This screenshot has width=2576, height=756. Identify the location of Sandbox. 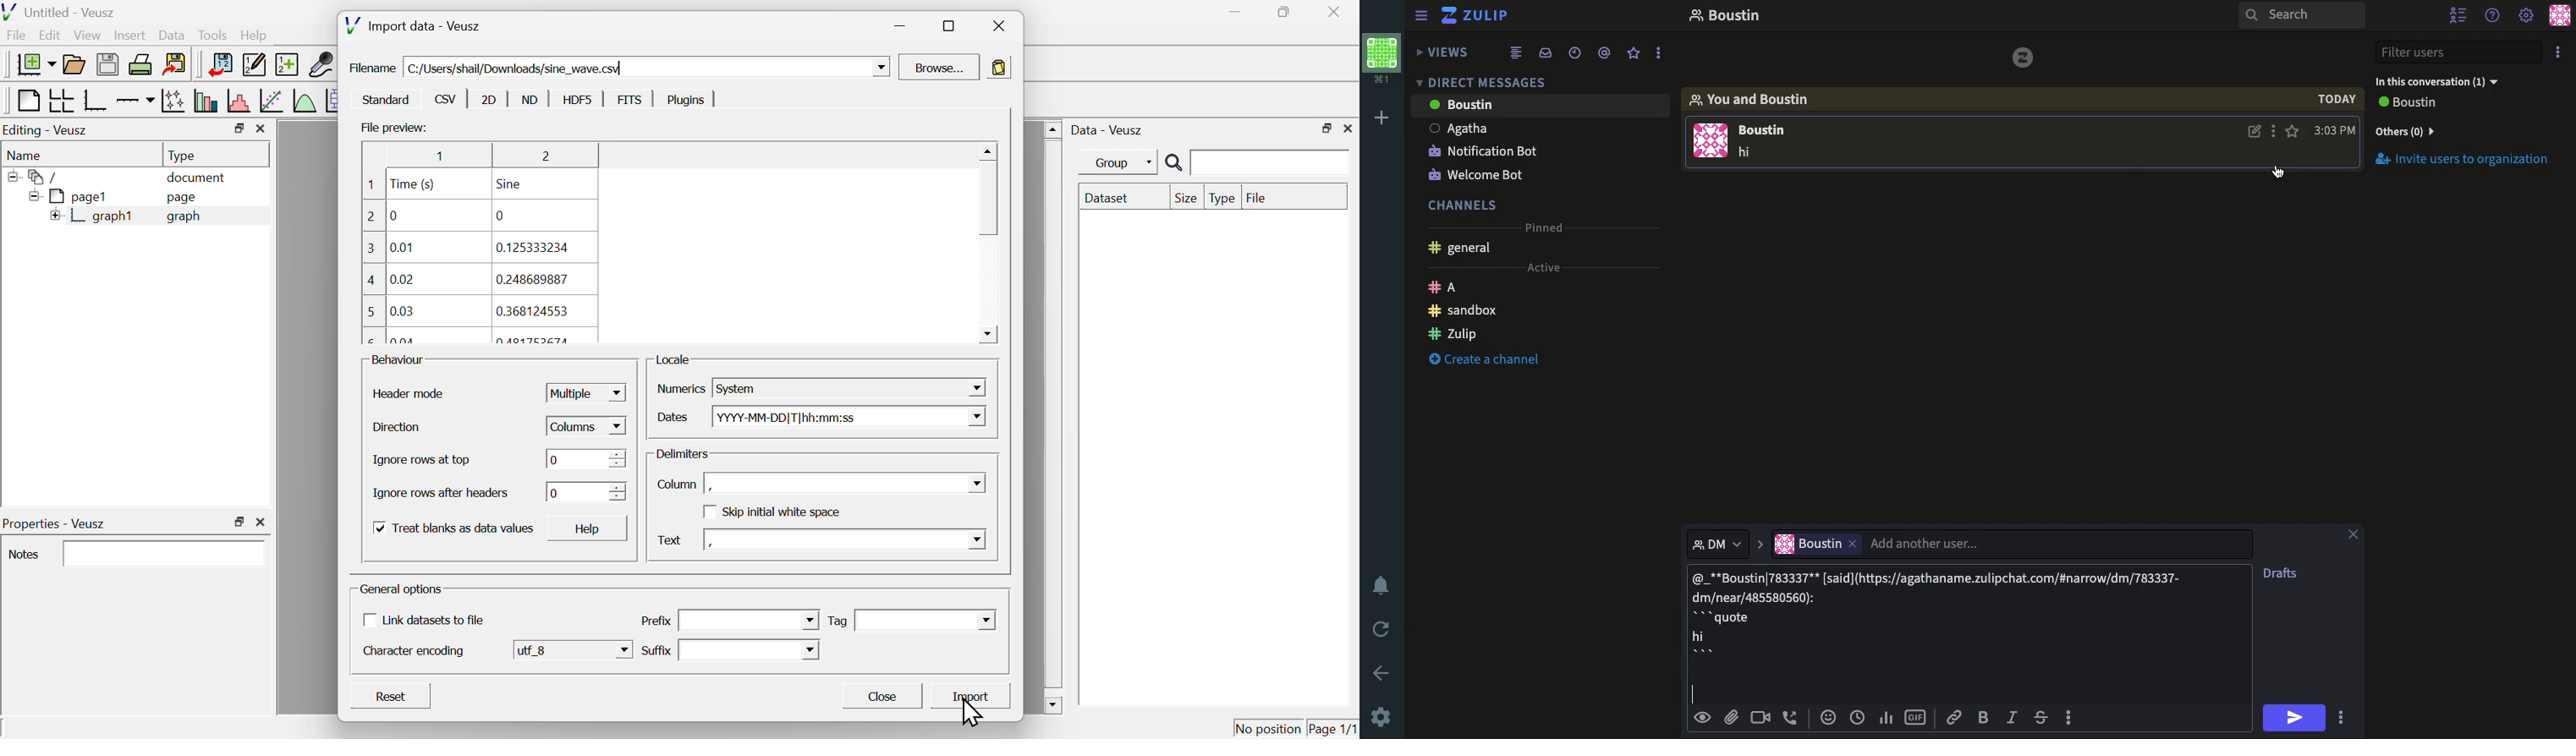
(1465, 310).